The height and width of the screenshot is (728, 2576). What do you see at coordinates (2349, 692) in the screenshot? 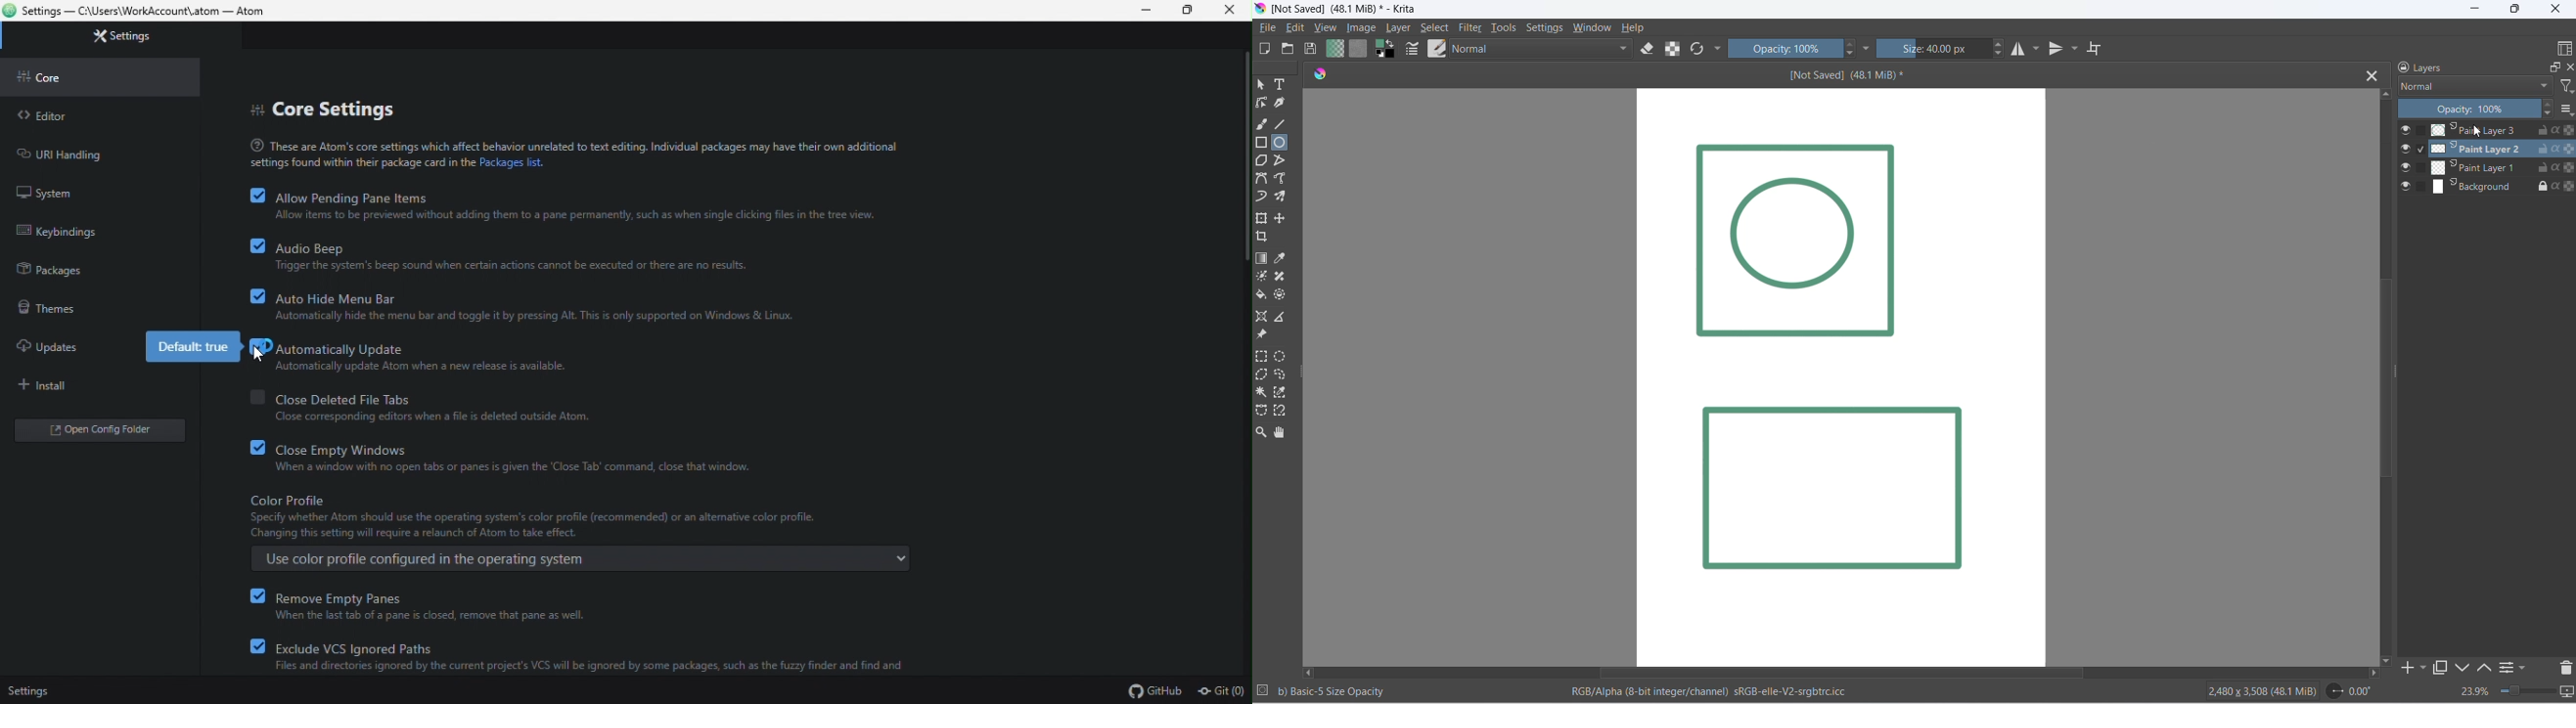
I see `0.00` at bounding box center [2349, 692].